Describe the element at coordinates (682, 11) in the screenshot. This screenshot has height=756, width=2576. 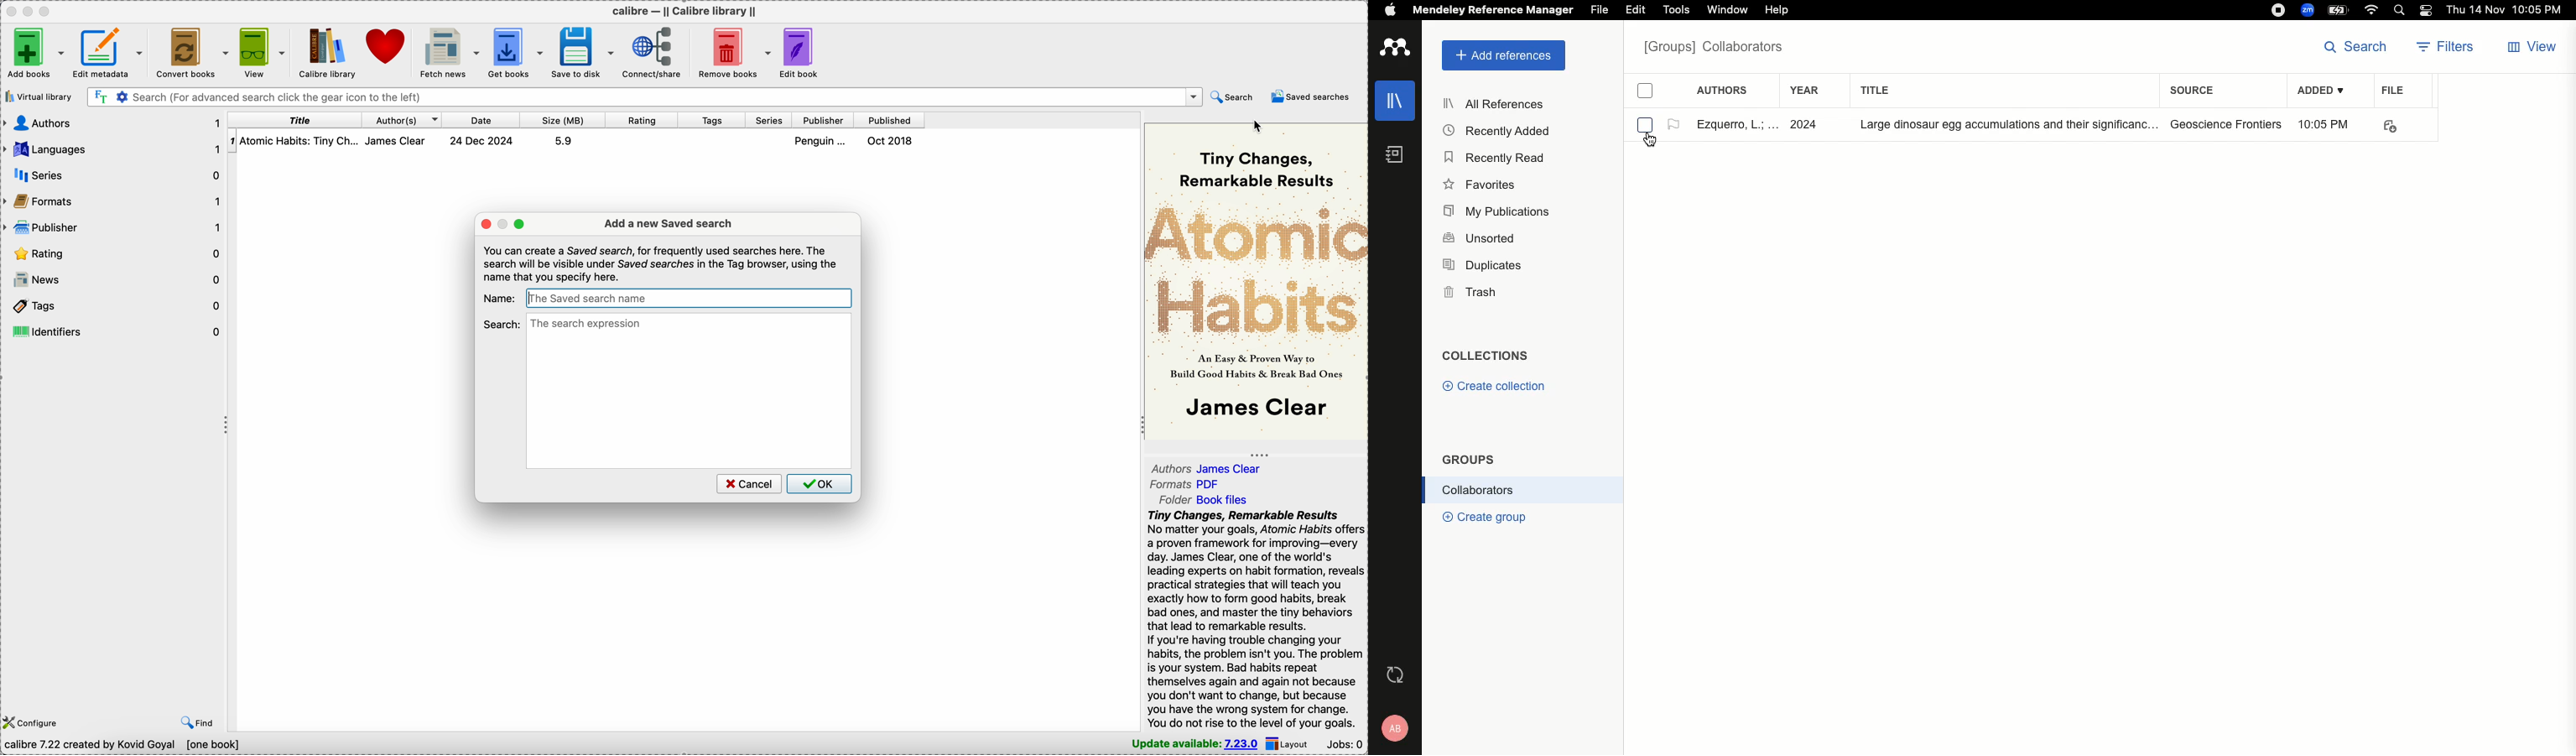
I see `calibre - || Calibre library || ` at that location.